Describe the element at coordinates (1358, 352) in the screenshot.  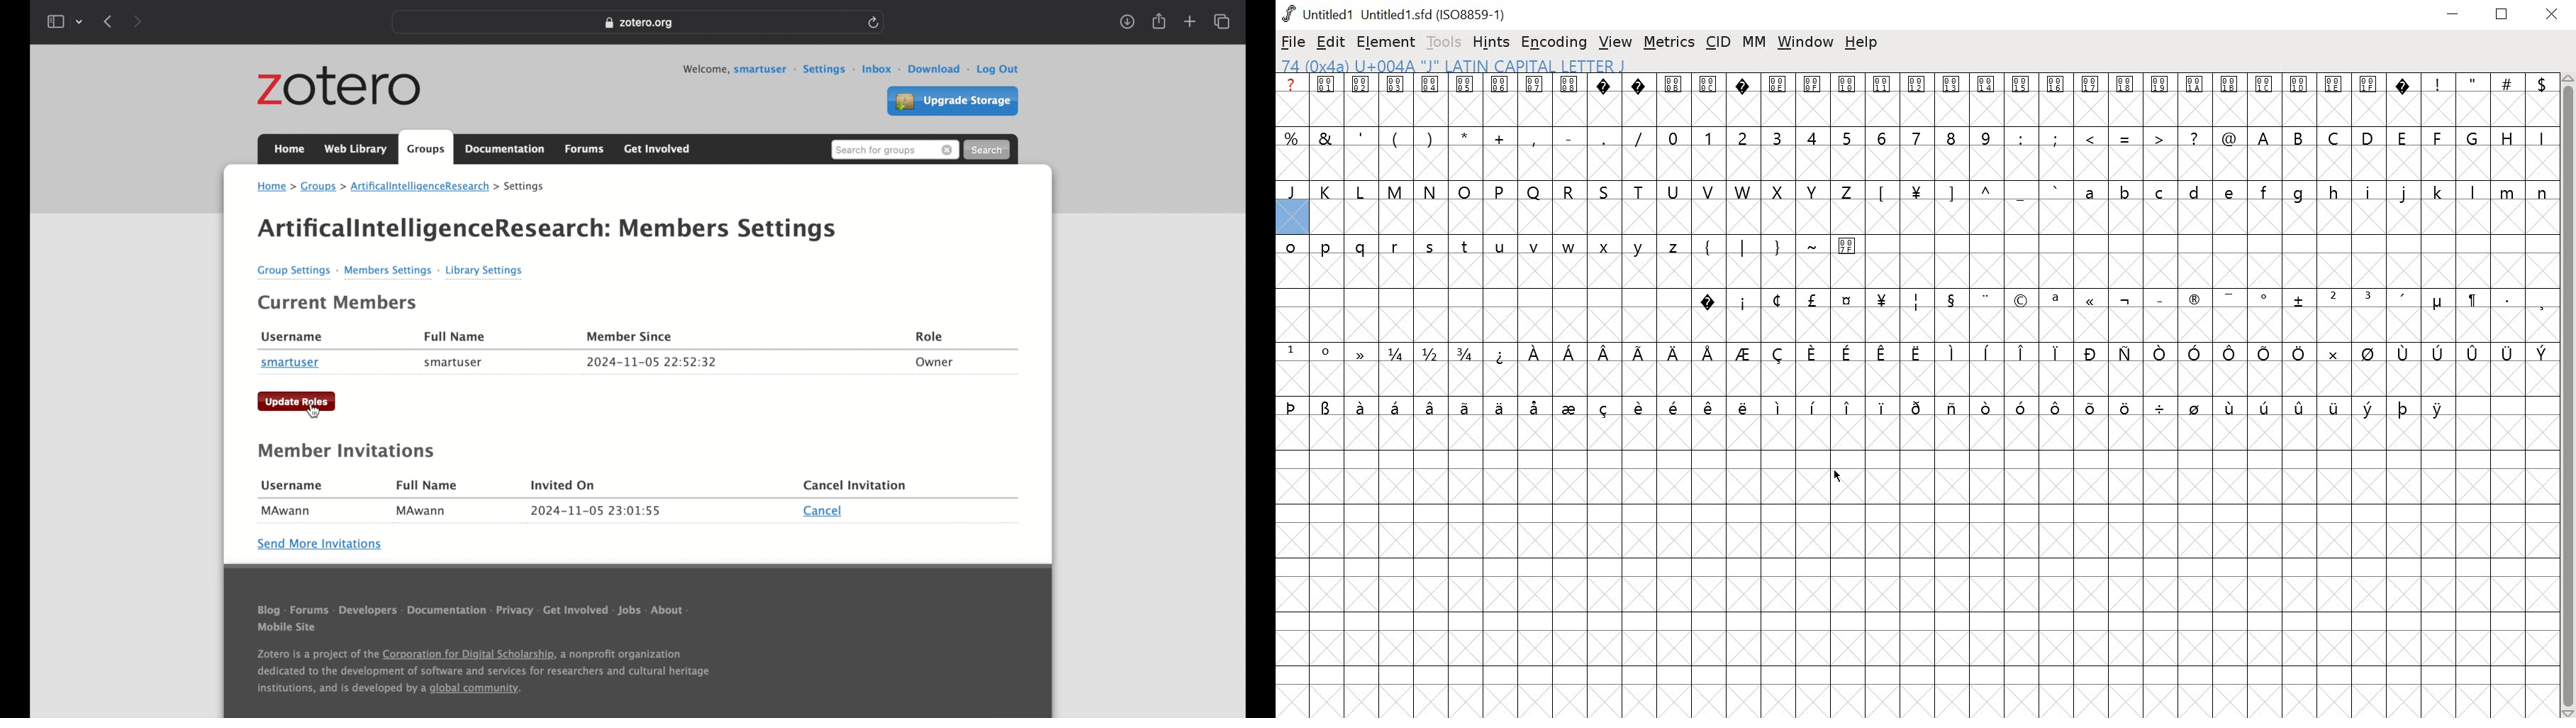
I see `symbol` at that location.